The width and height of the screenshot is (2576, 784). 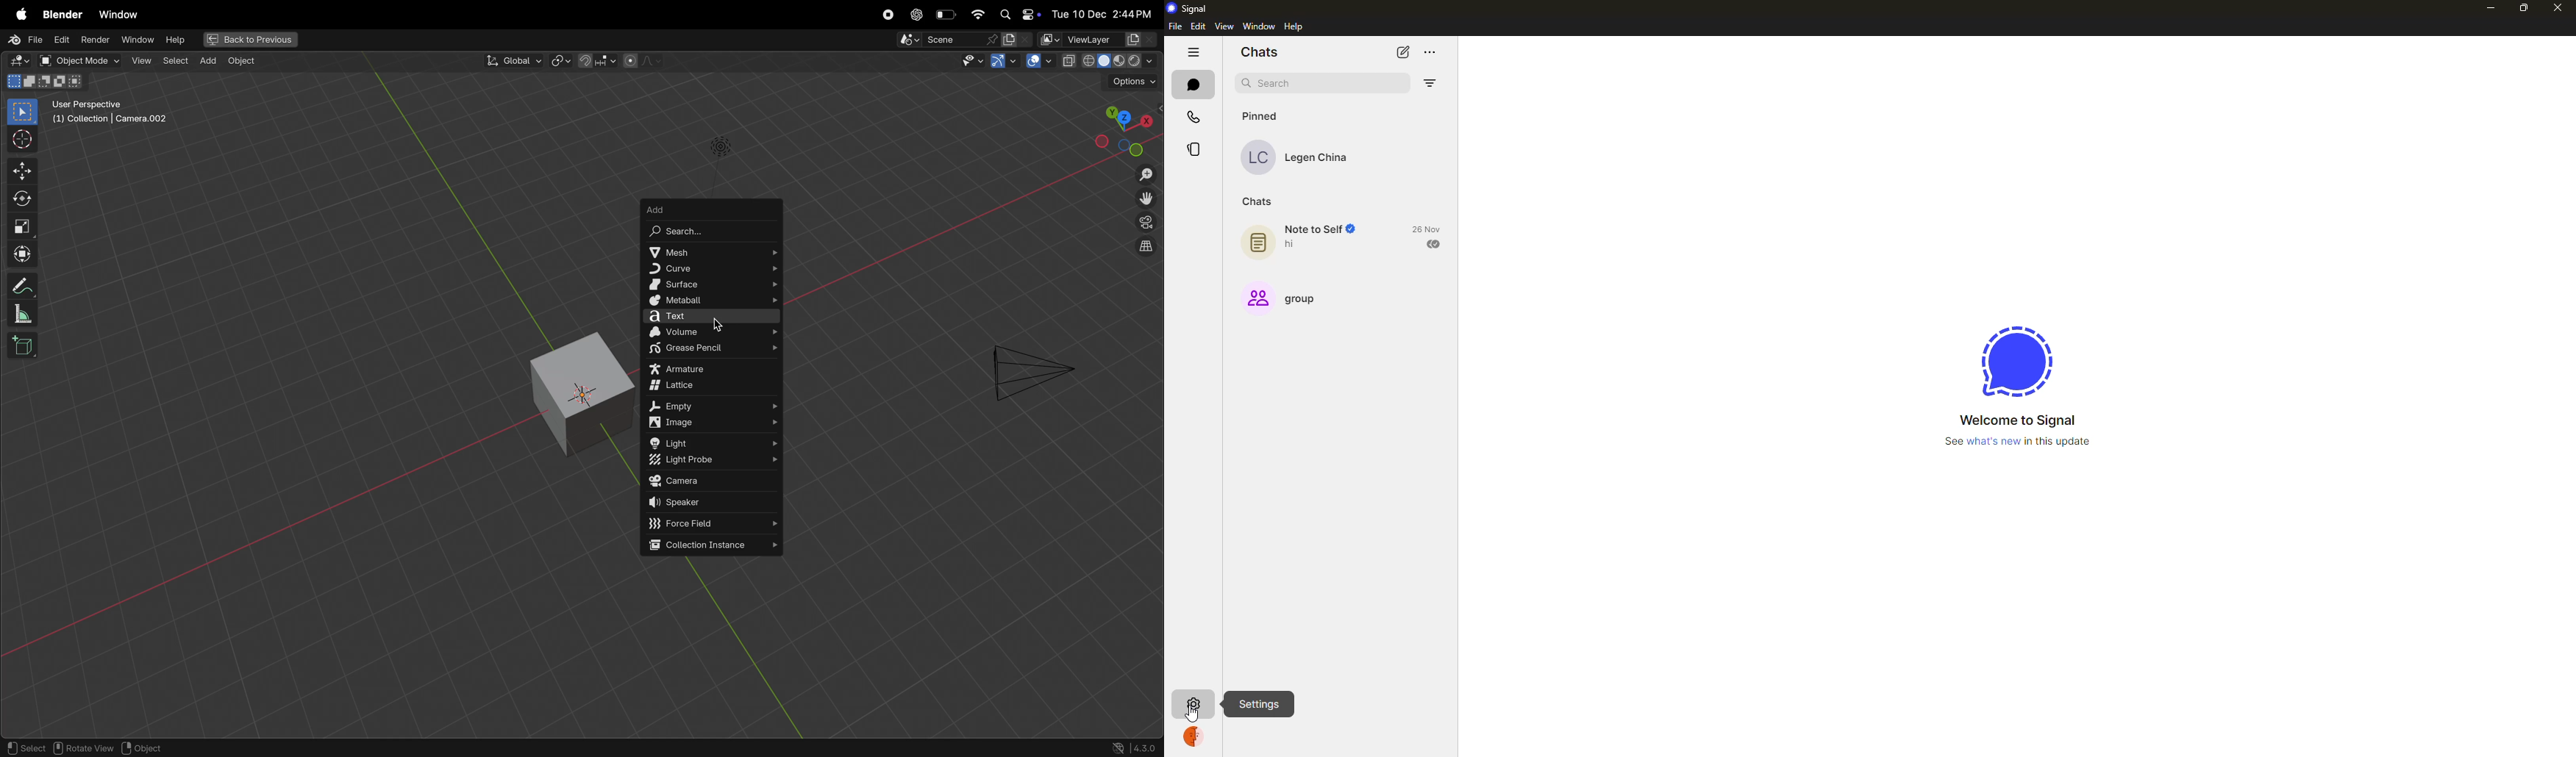 What do you see at coordinates (1288, 298) in the screenshot?
I see `group` at bounding box center [1288, 298].